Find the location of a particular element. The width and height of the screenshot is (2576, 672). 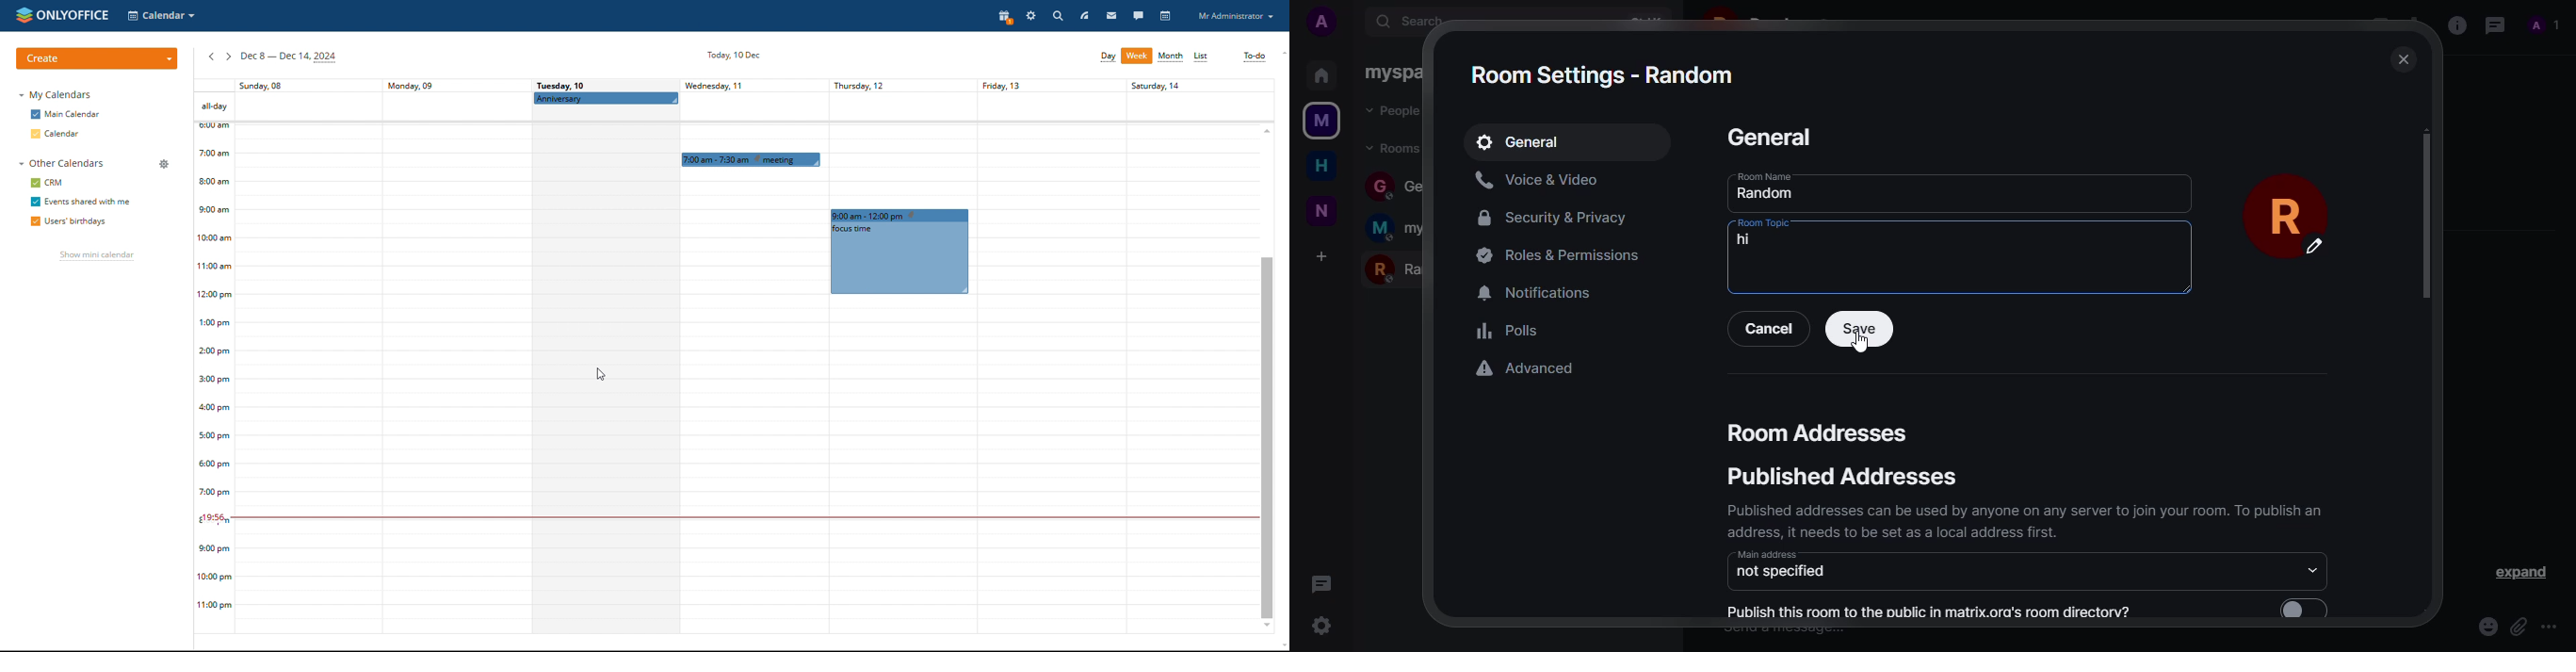

myspace is located at coordinates (1388, 73).